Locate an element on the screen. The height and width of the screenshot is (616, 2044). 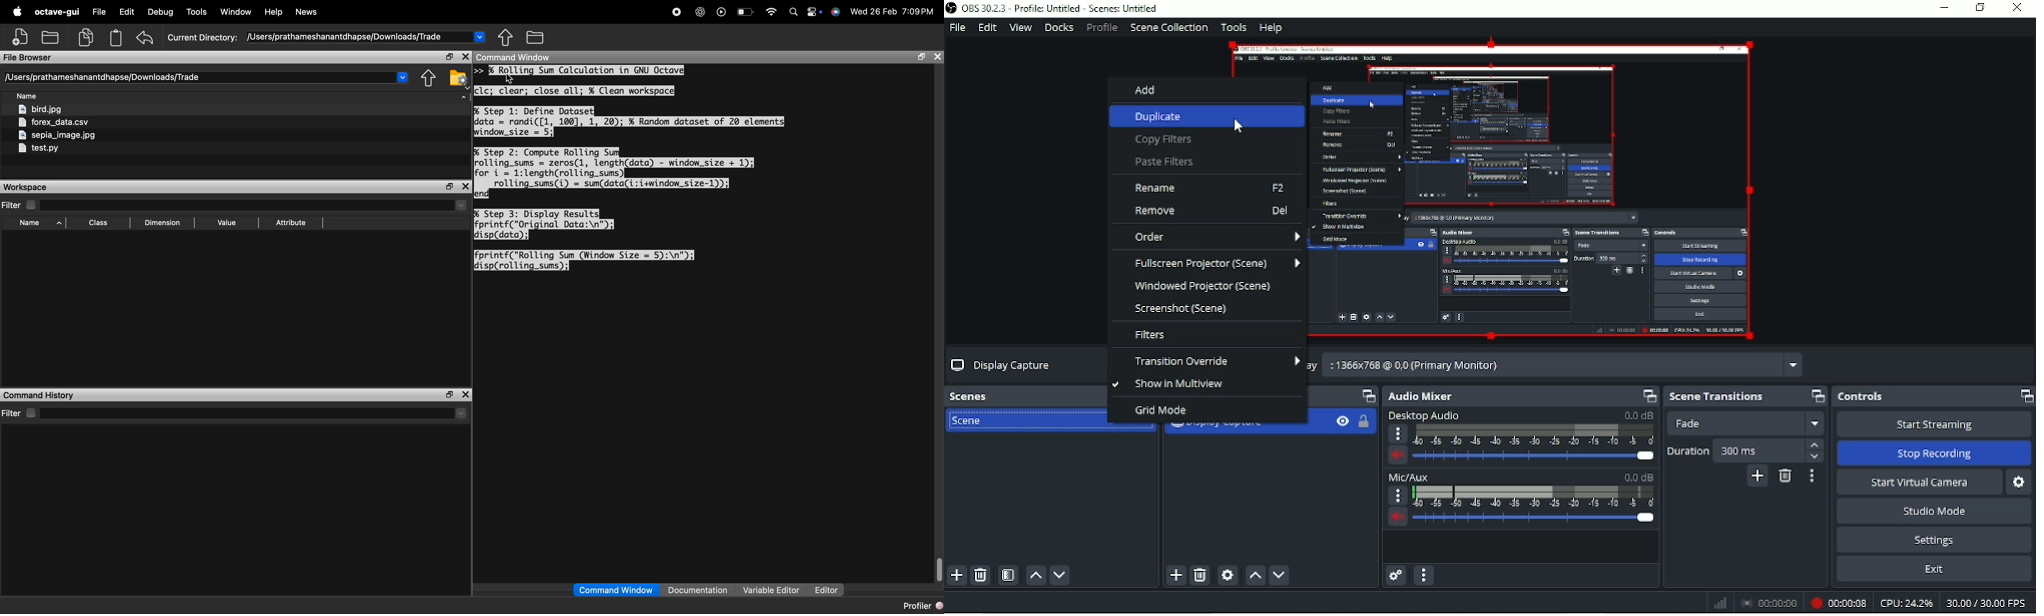
Add is located at coordinates (1150, 89).